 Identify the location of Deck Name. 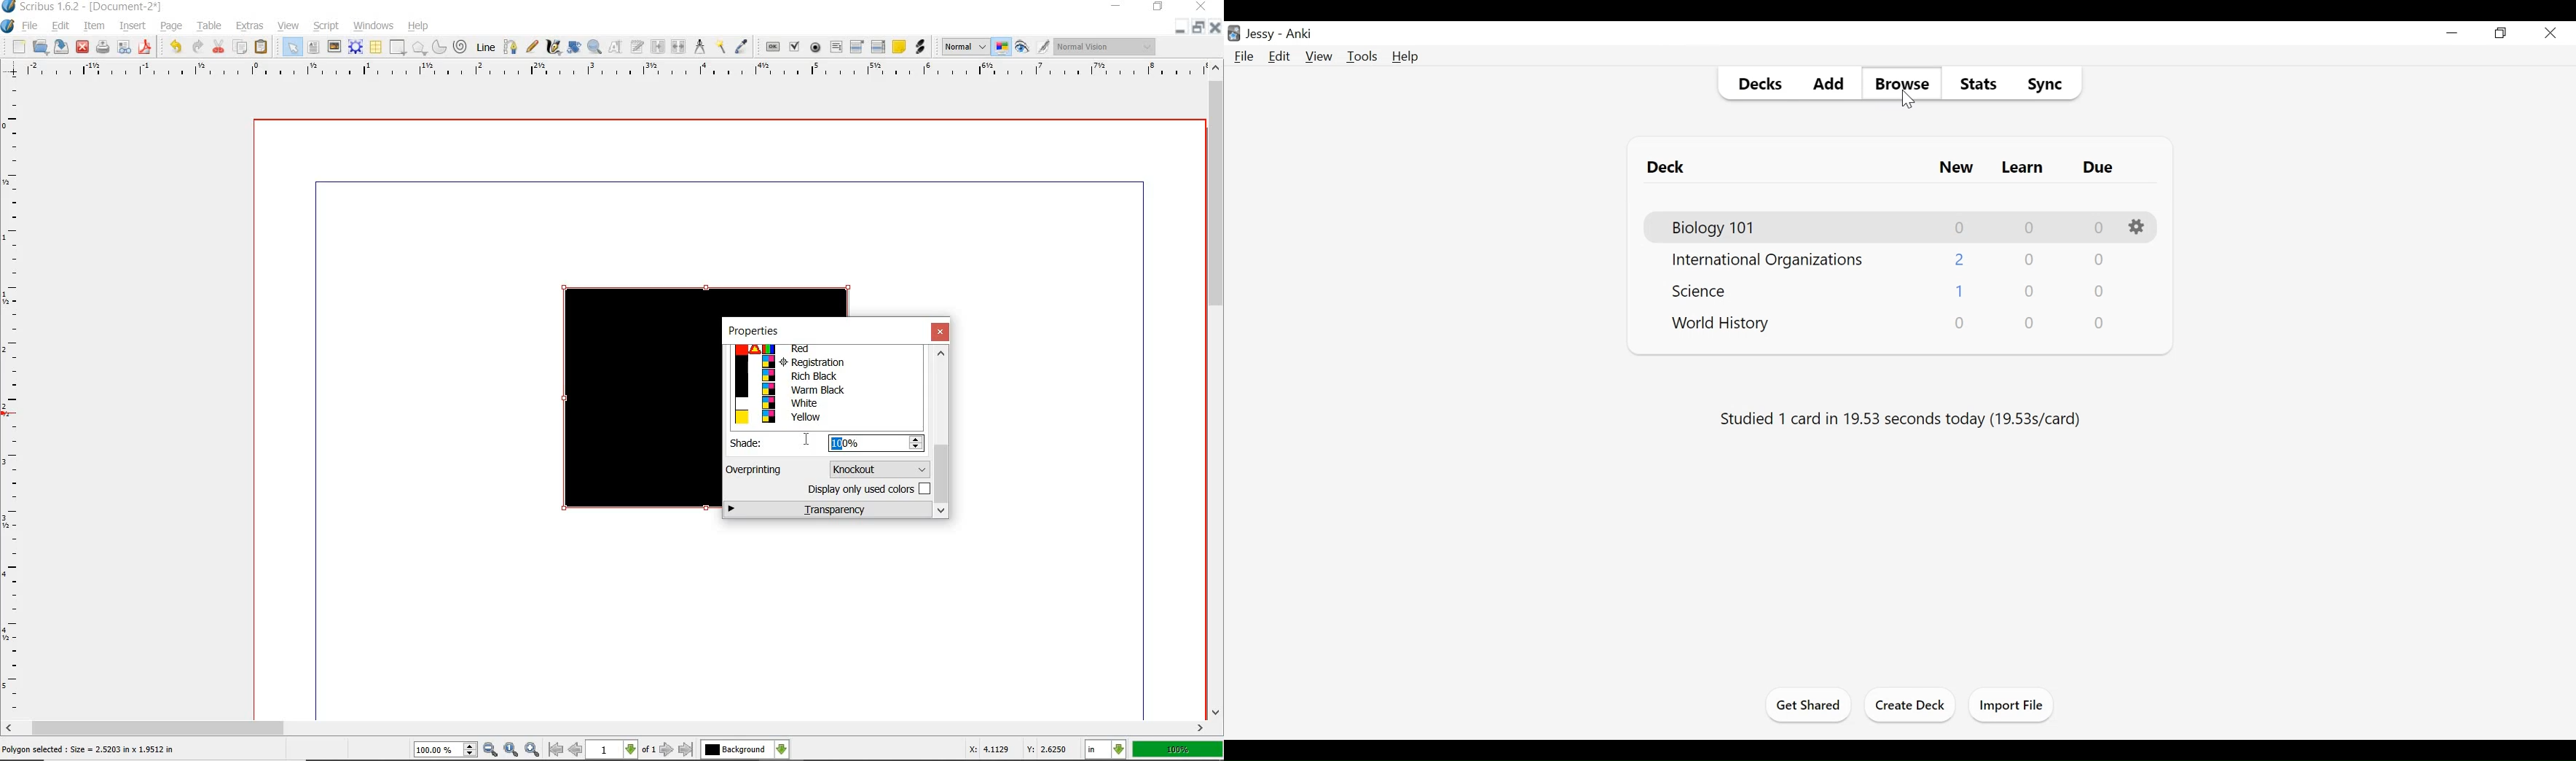
(1702, 292).